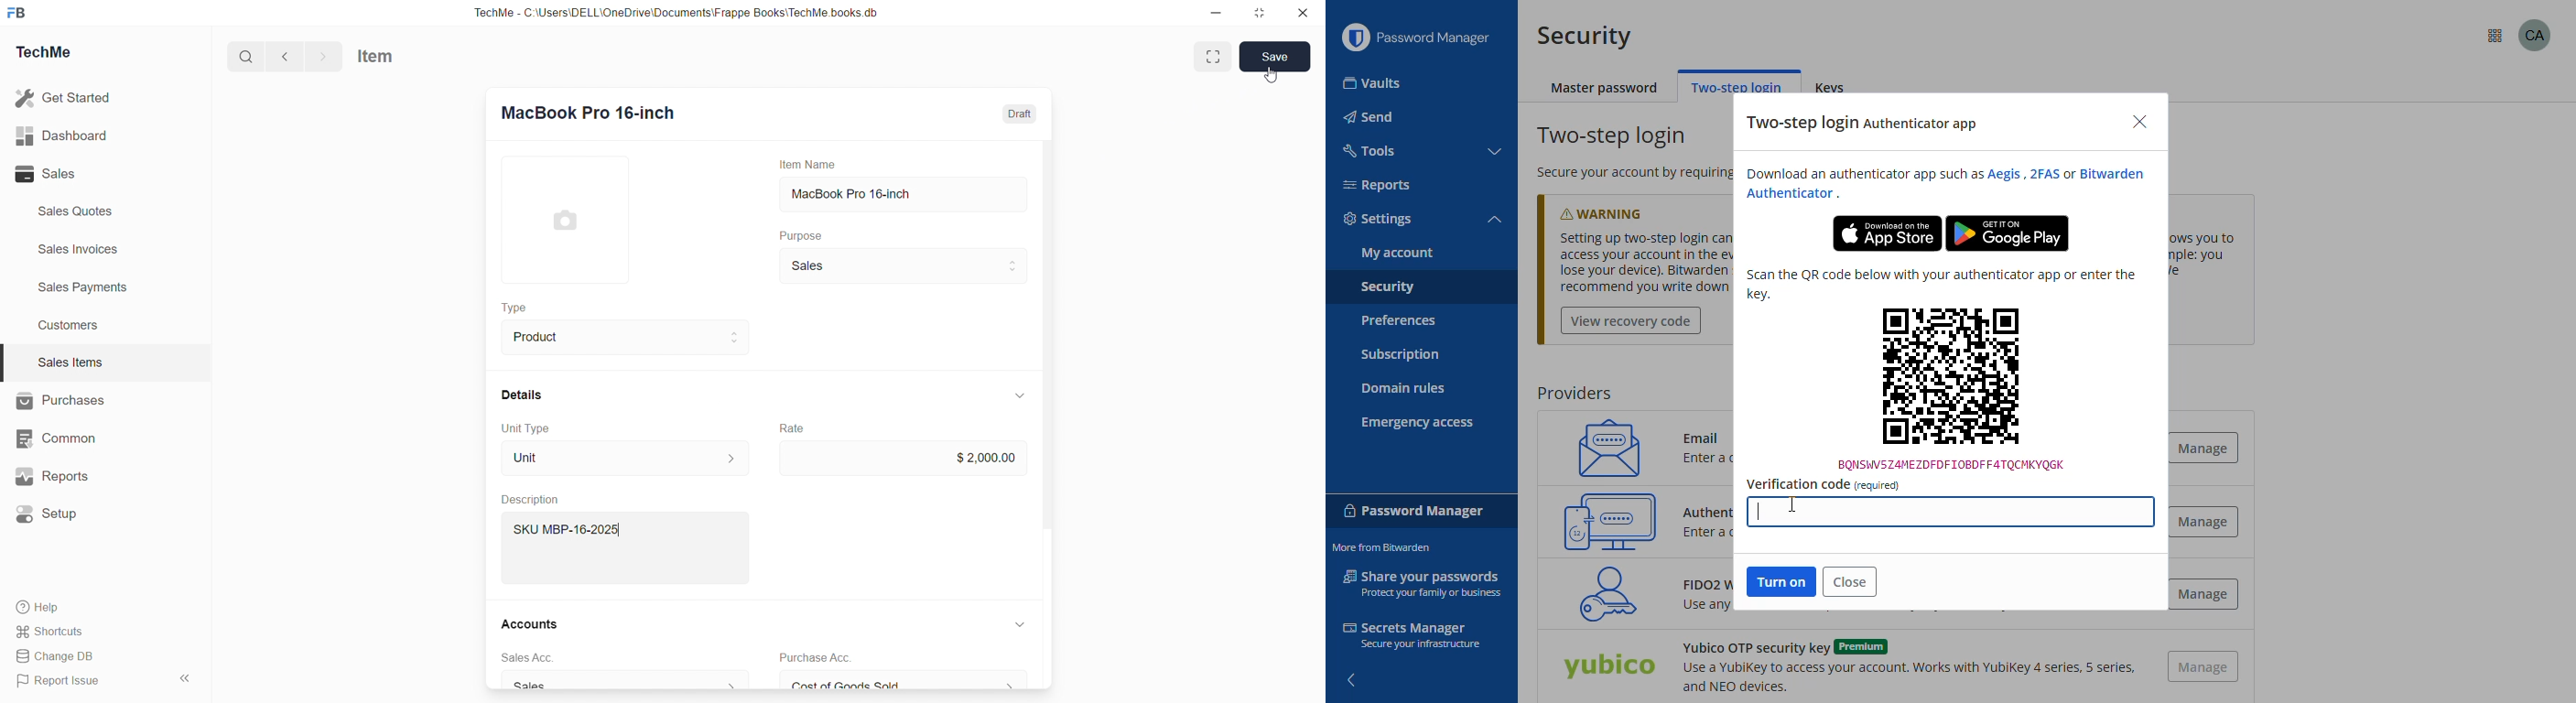 The height and width of the screenshot is (728, 2576). What do you see at coordinates (588, 110) in the screenshot?
I see `MacBook Pro 16-inch` at bounding box center [588, 110].